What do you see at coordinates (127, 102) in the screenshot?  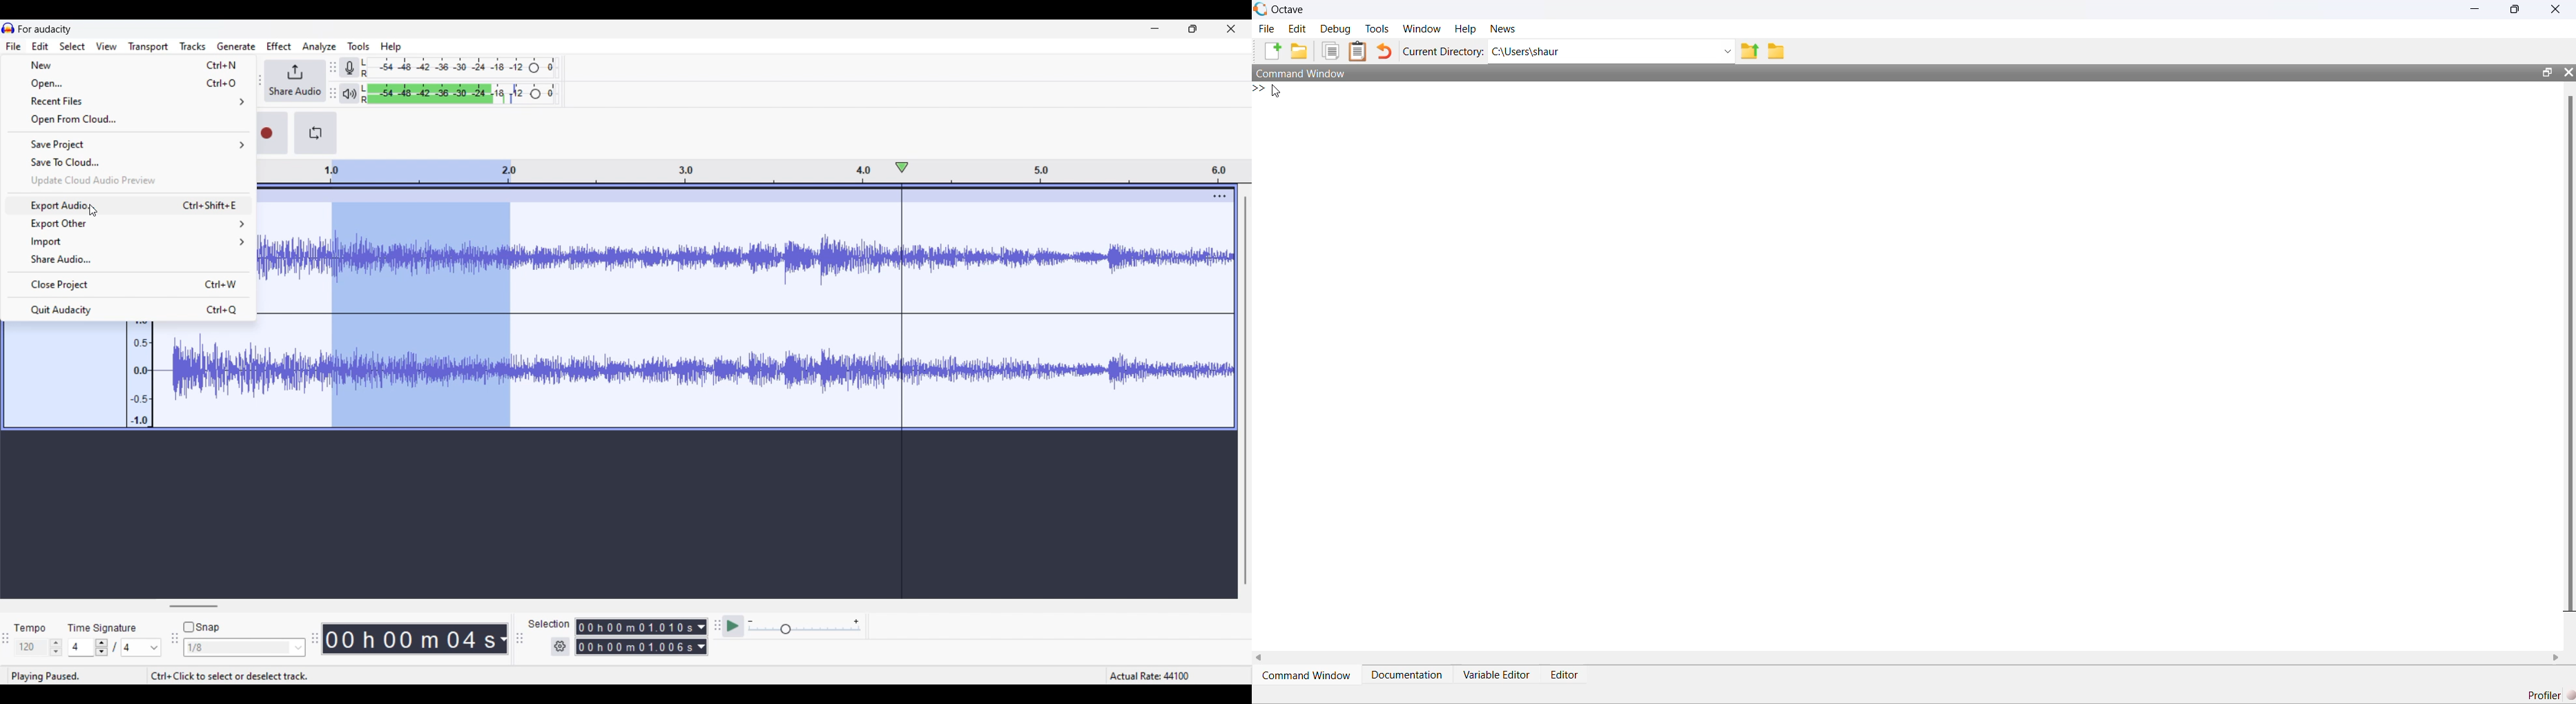 I see `Recent files` at bounding box center [127, 102].